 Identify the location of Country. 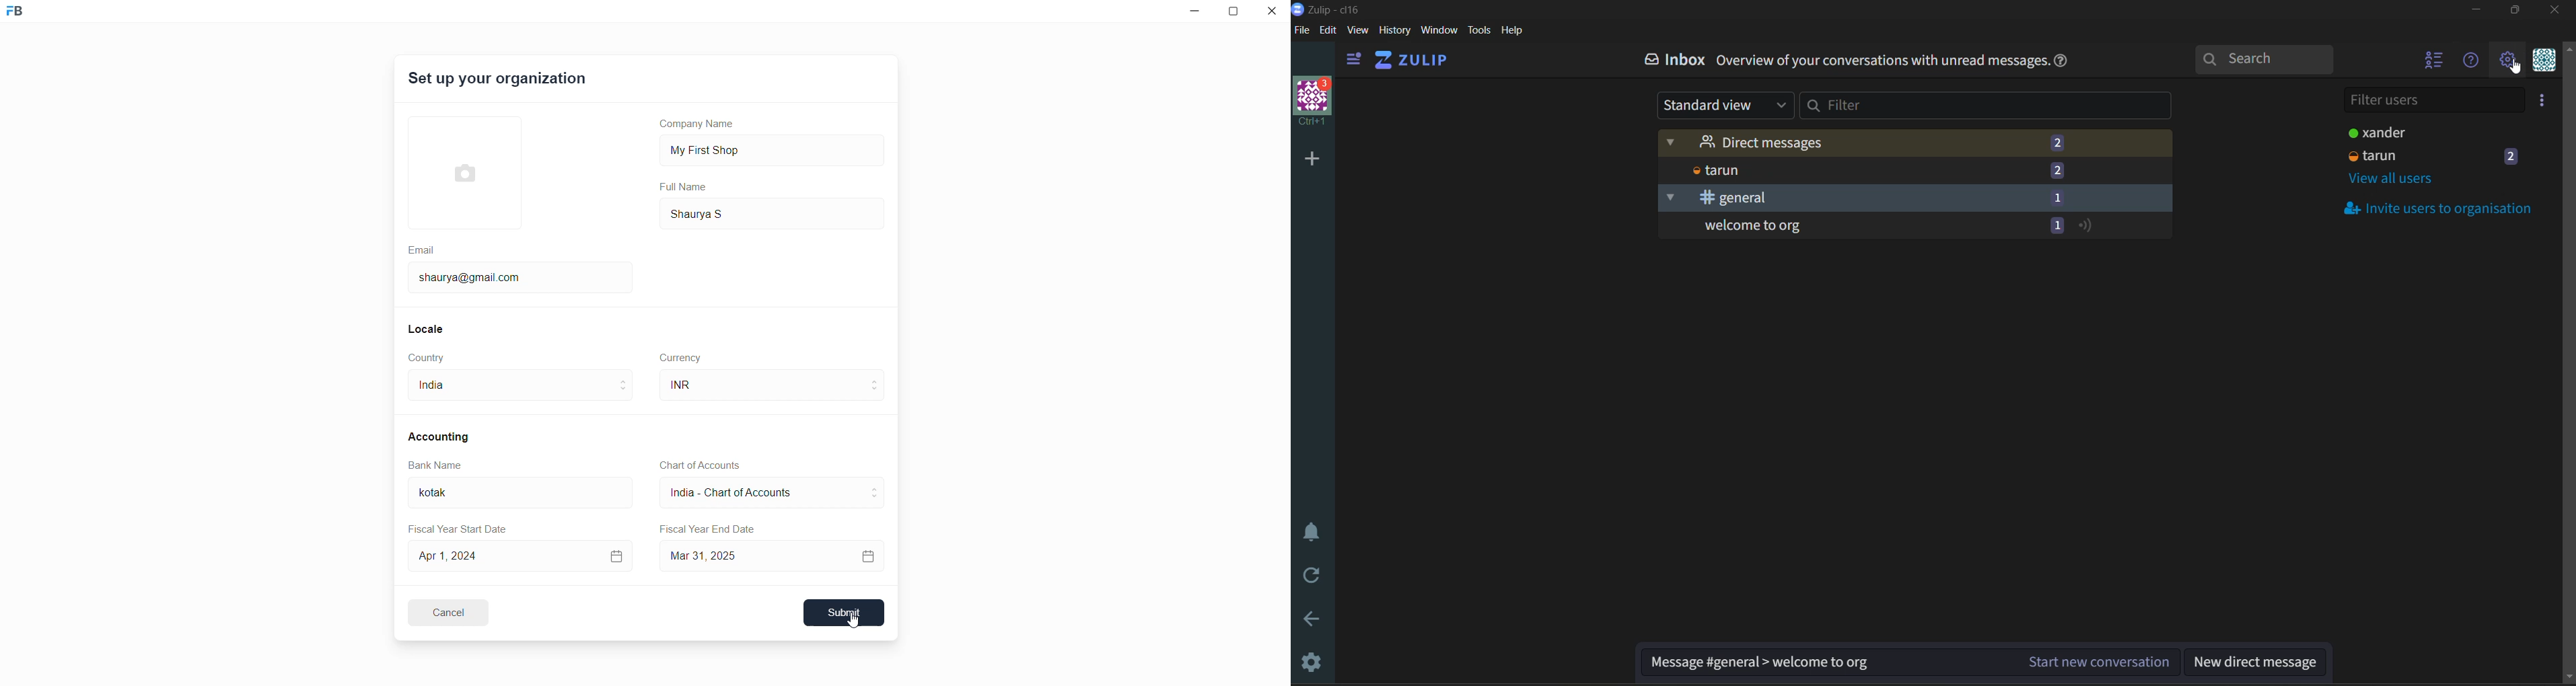
(429, 358).